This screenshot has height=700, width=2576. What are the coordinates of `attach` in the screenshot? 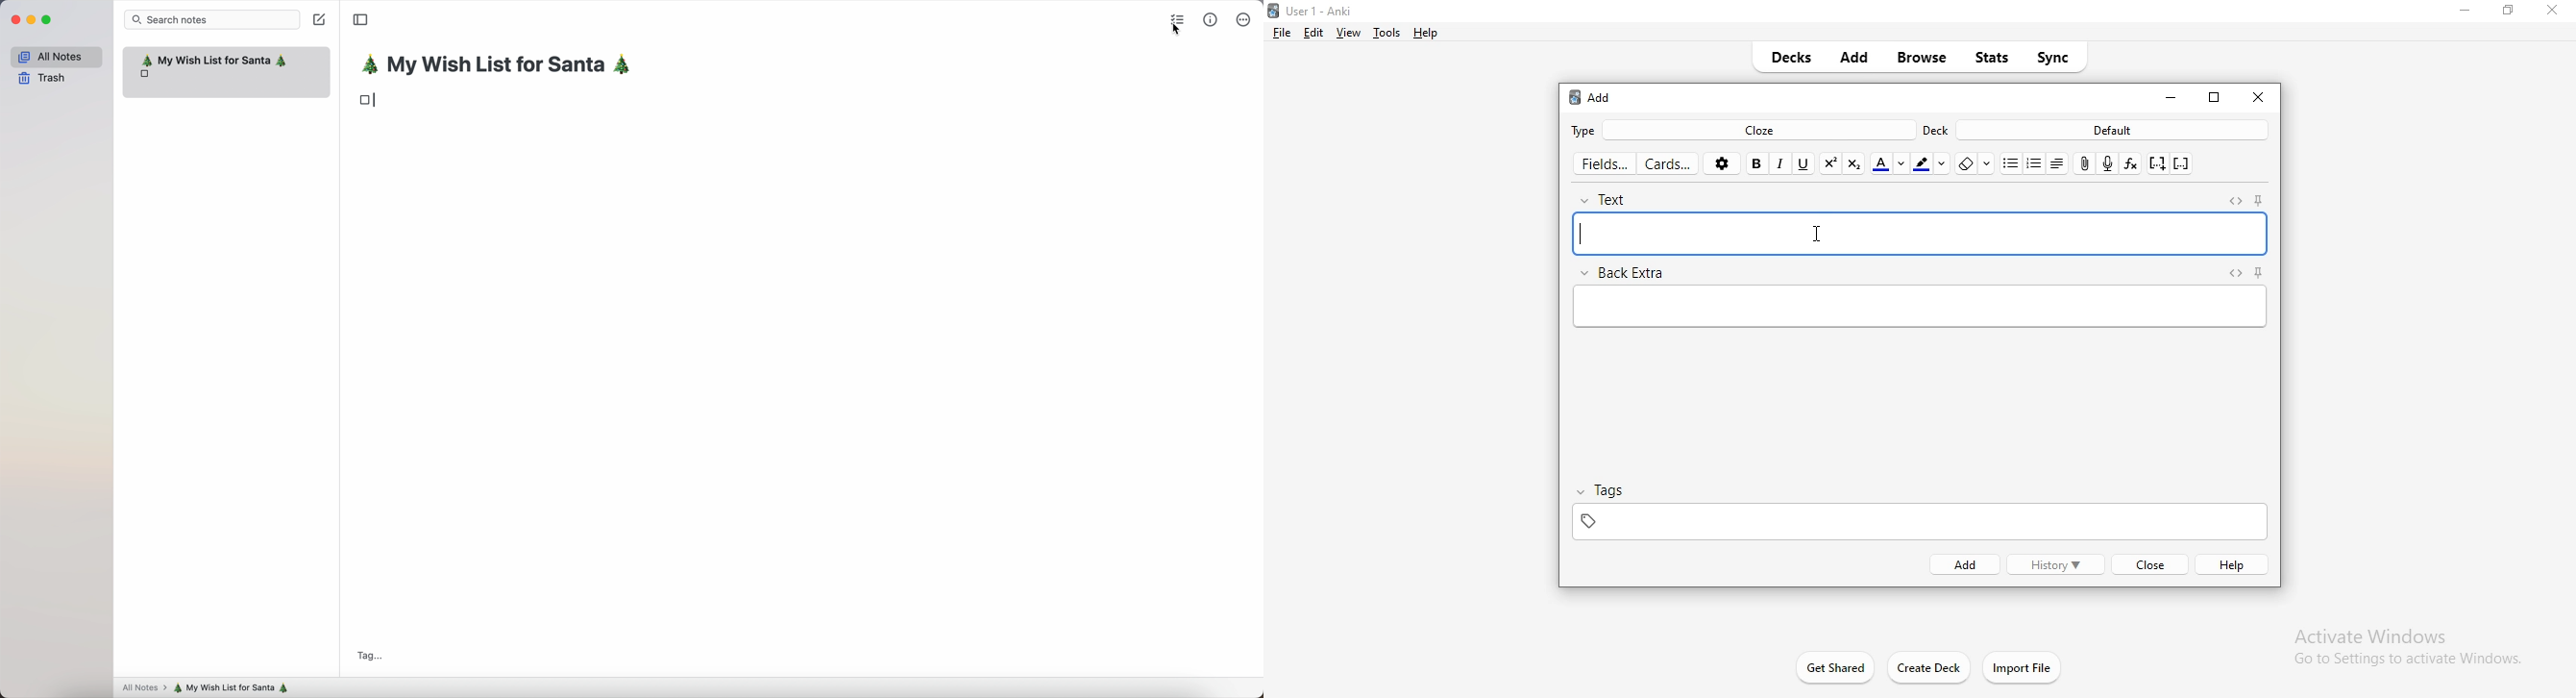 It's located at (2085, 164).